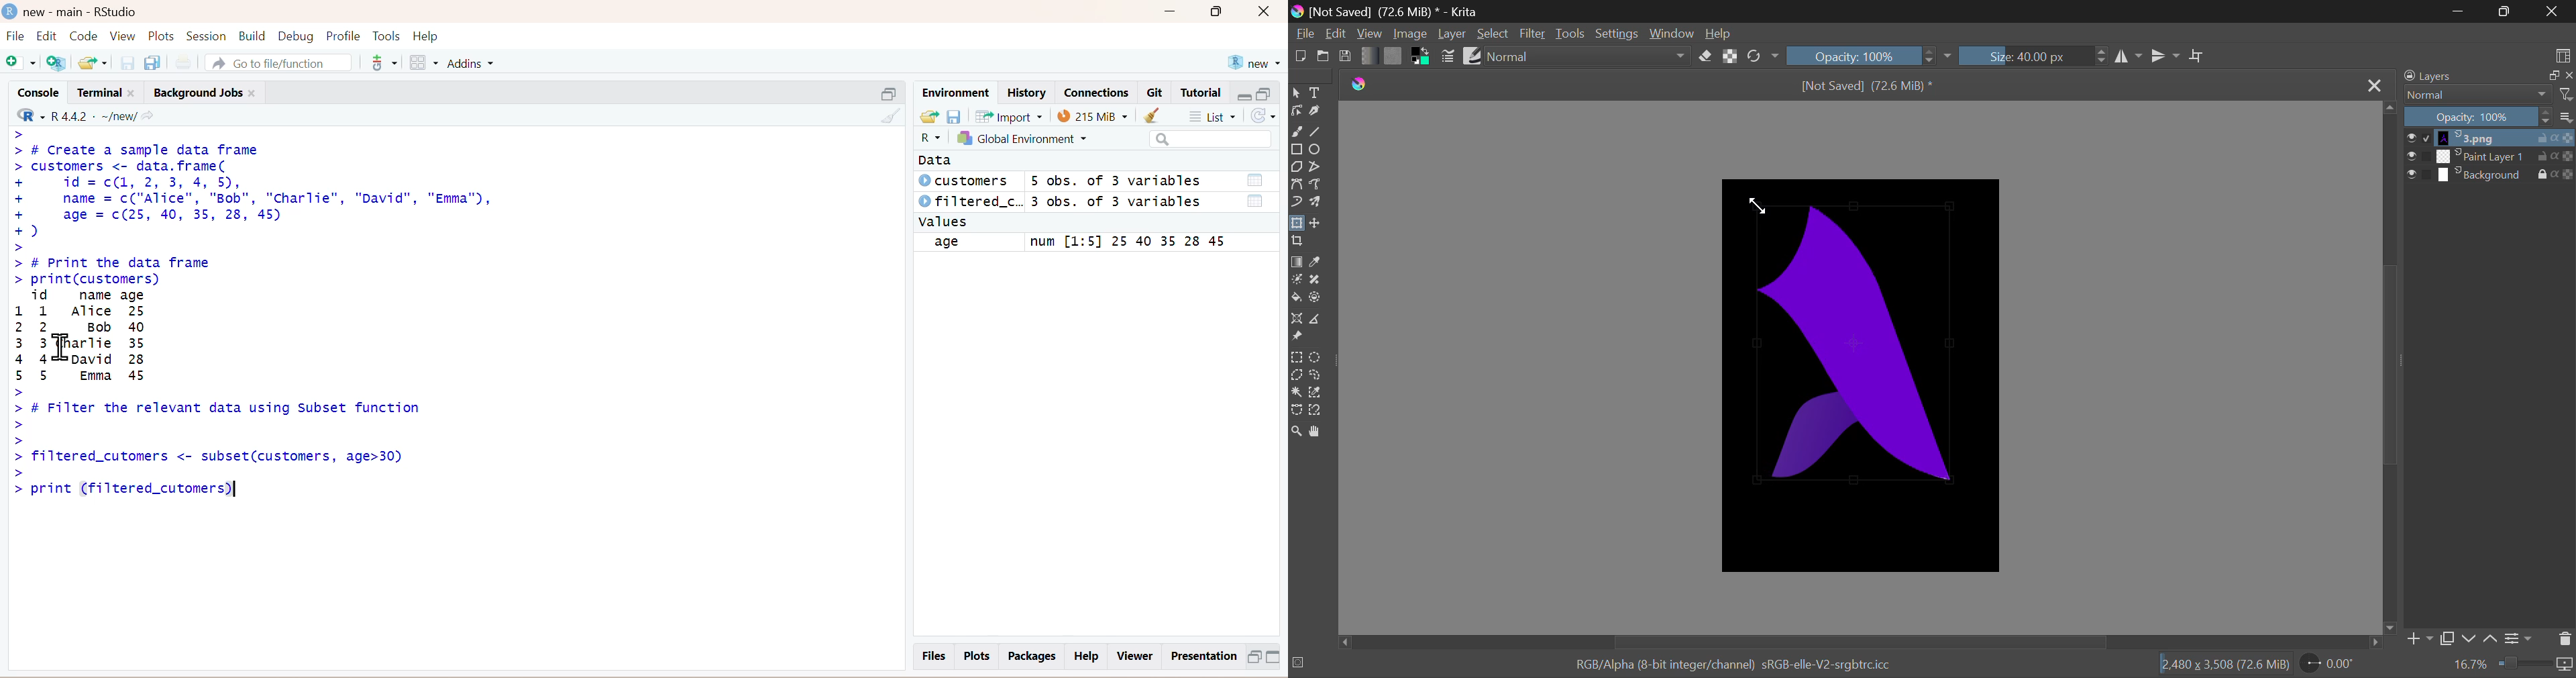 This screenshot has height=700, width=2576. What do you see at coordinates (1318, 411) in the screenshot?
I see `Magnetic Curve Selection` at bounding box center [1318, 411].